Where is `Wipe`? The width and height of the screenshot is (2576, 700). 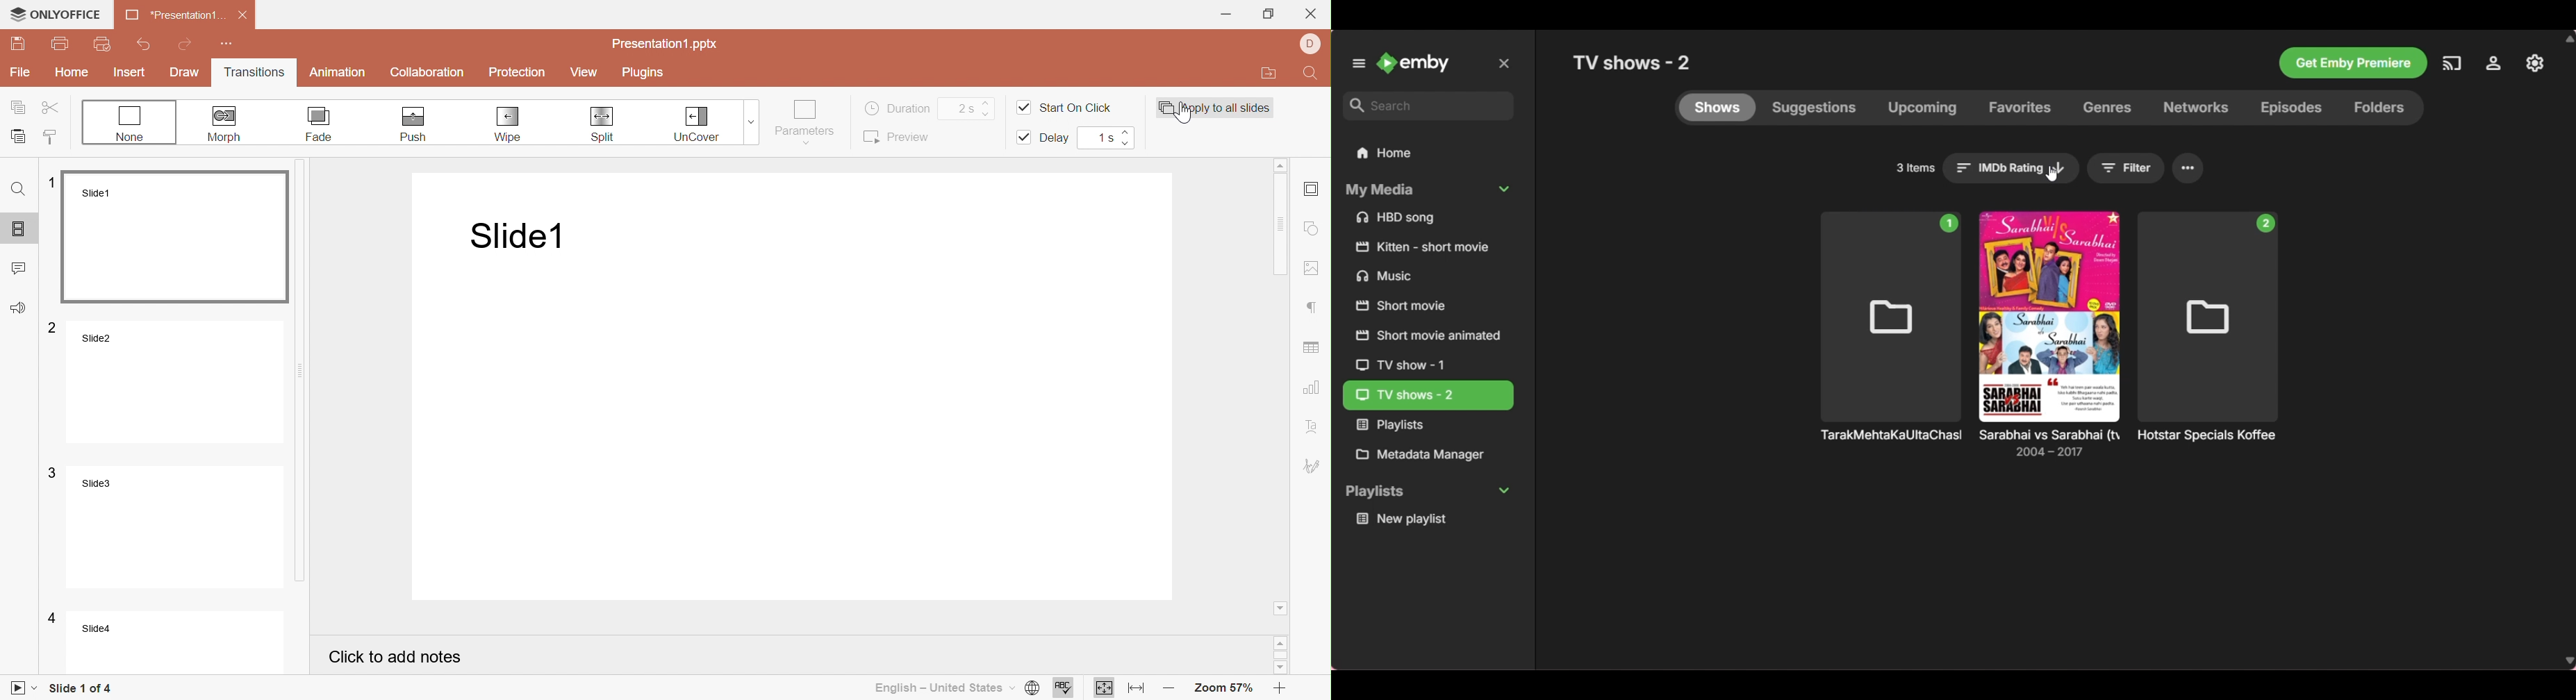
Wipe is located at coordinates (510, 125).